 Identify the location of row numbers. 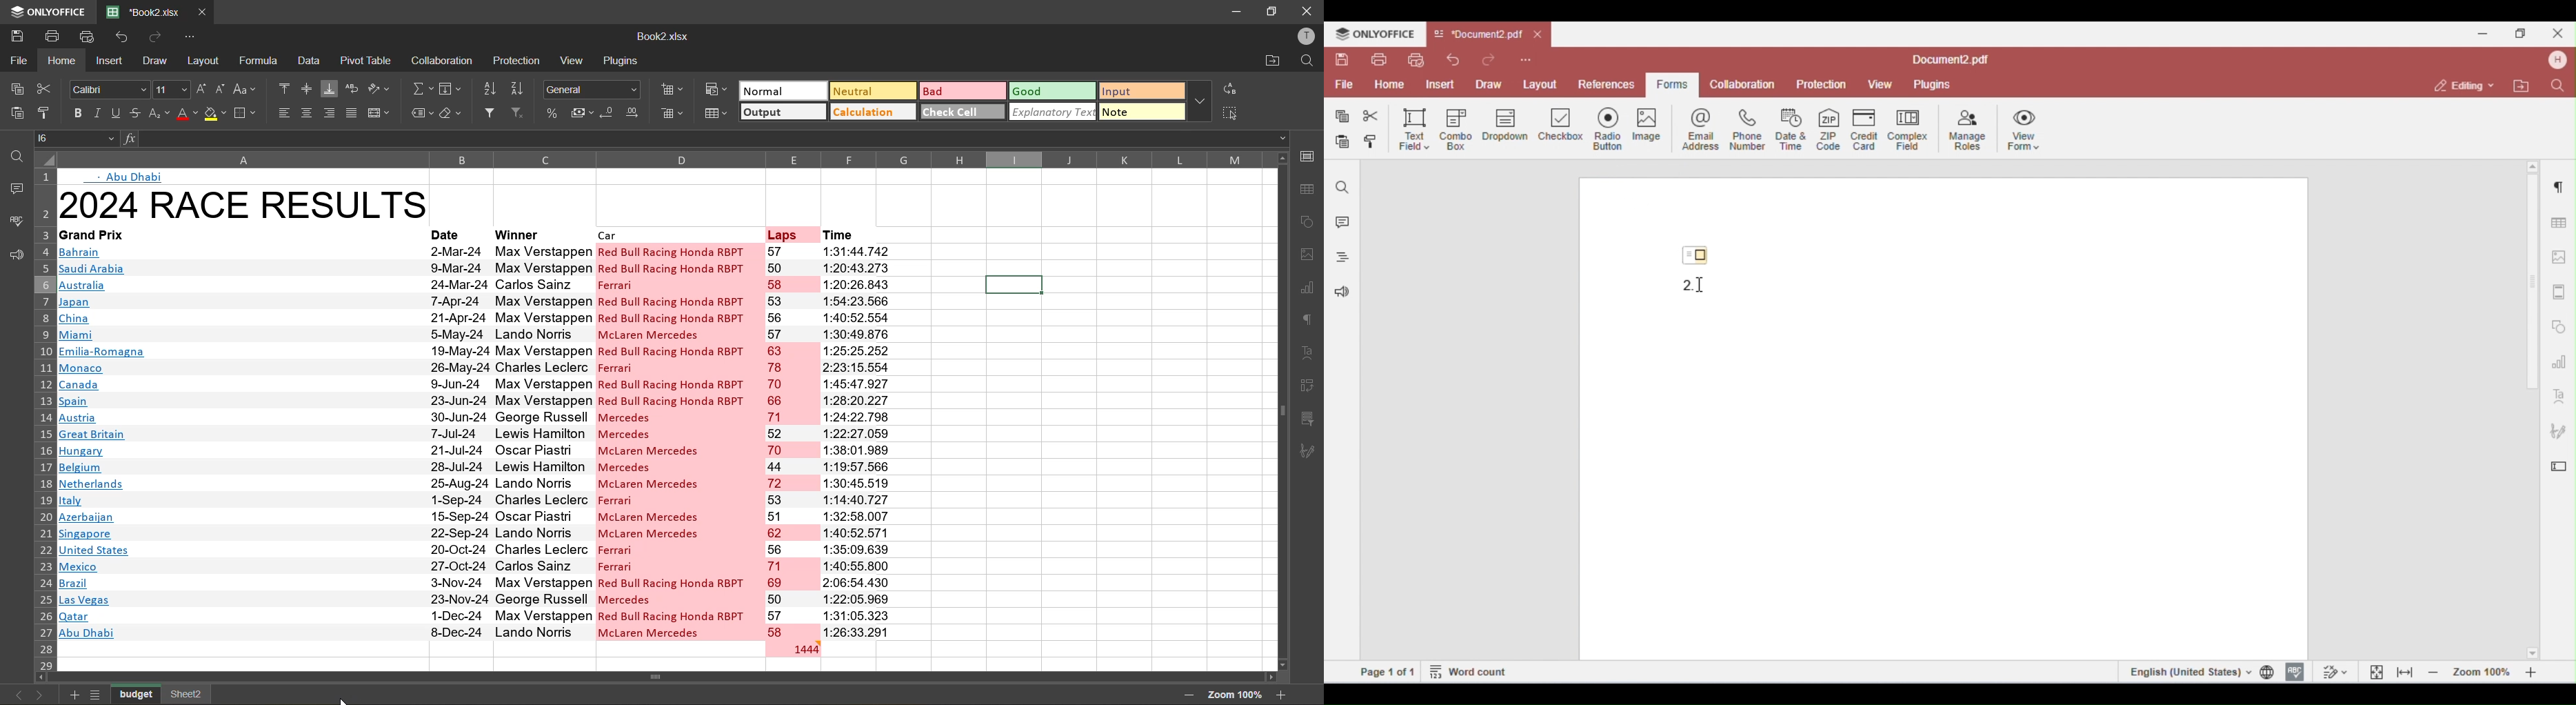
(43, 418).